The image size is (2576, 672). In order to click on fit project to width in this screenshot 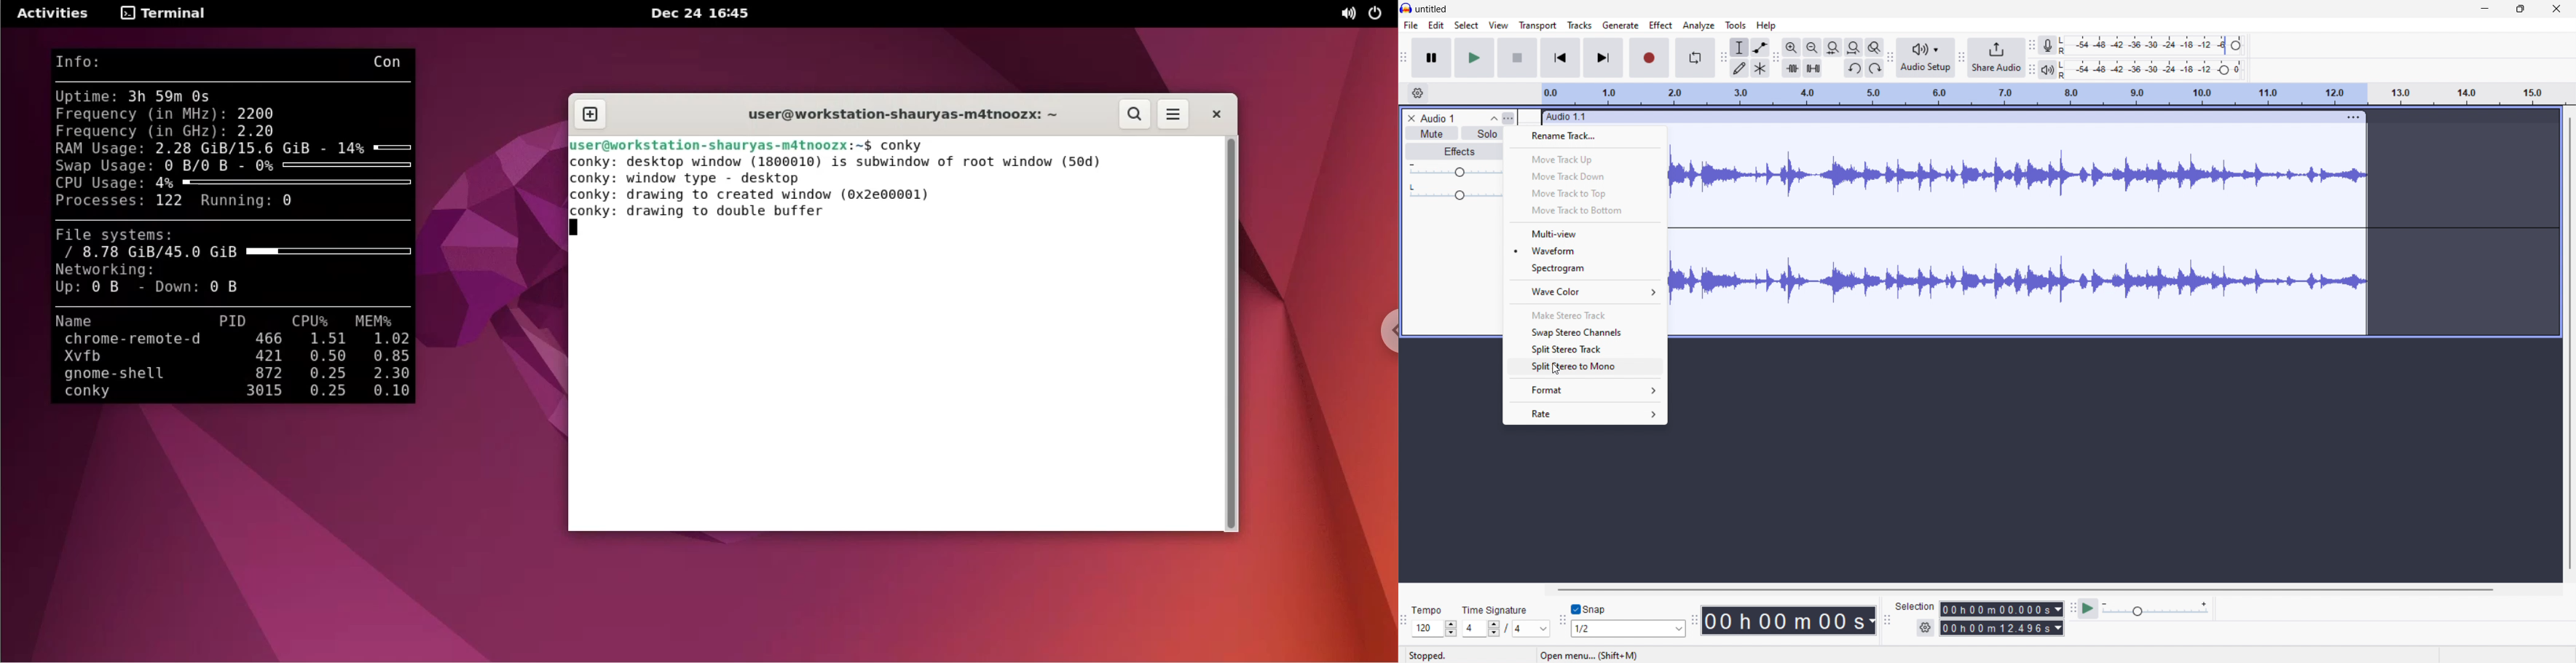, I will do `click(1854, 47)`.